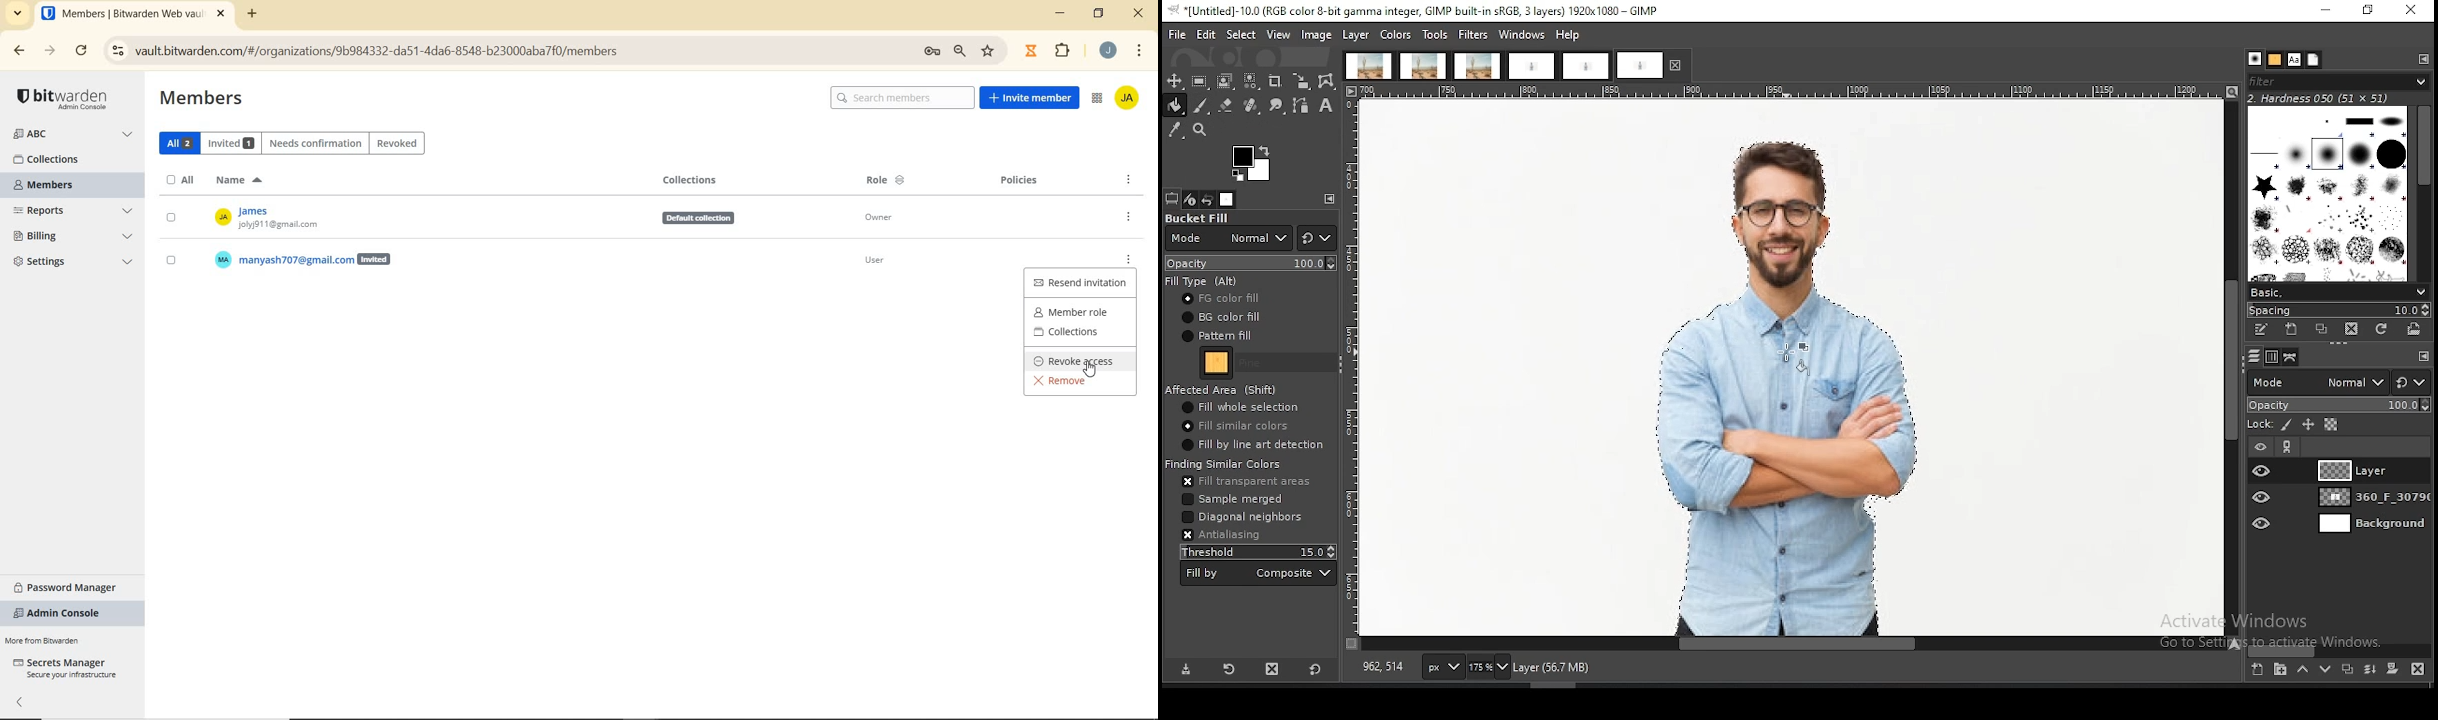 The width and height of the screenshot is (2464, 728). What do you see at coordinates (1227, 200) in the screenshot?
I see `images` at bounding box center [1227, 200].